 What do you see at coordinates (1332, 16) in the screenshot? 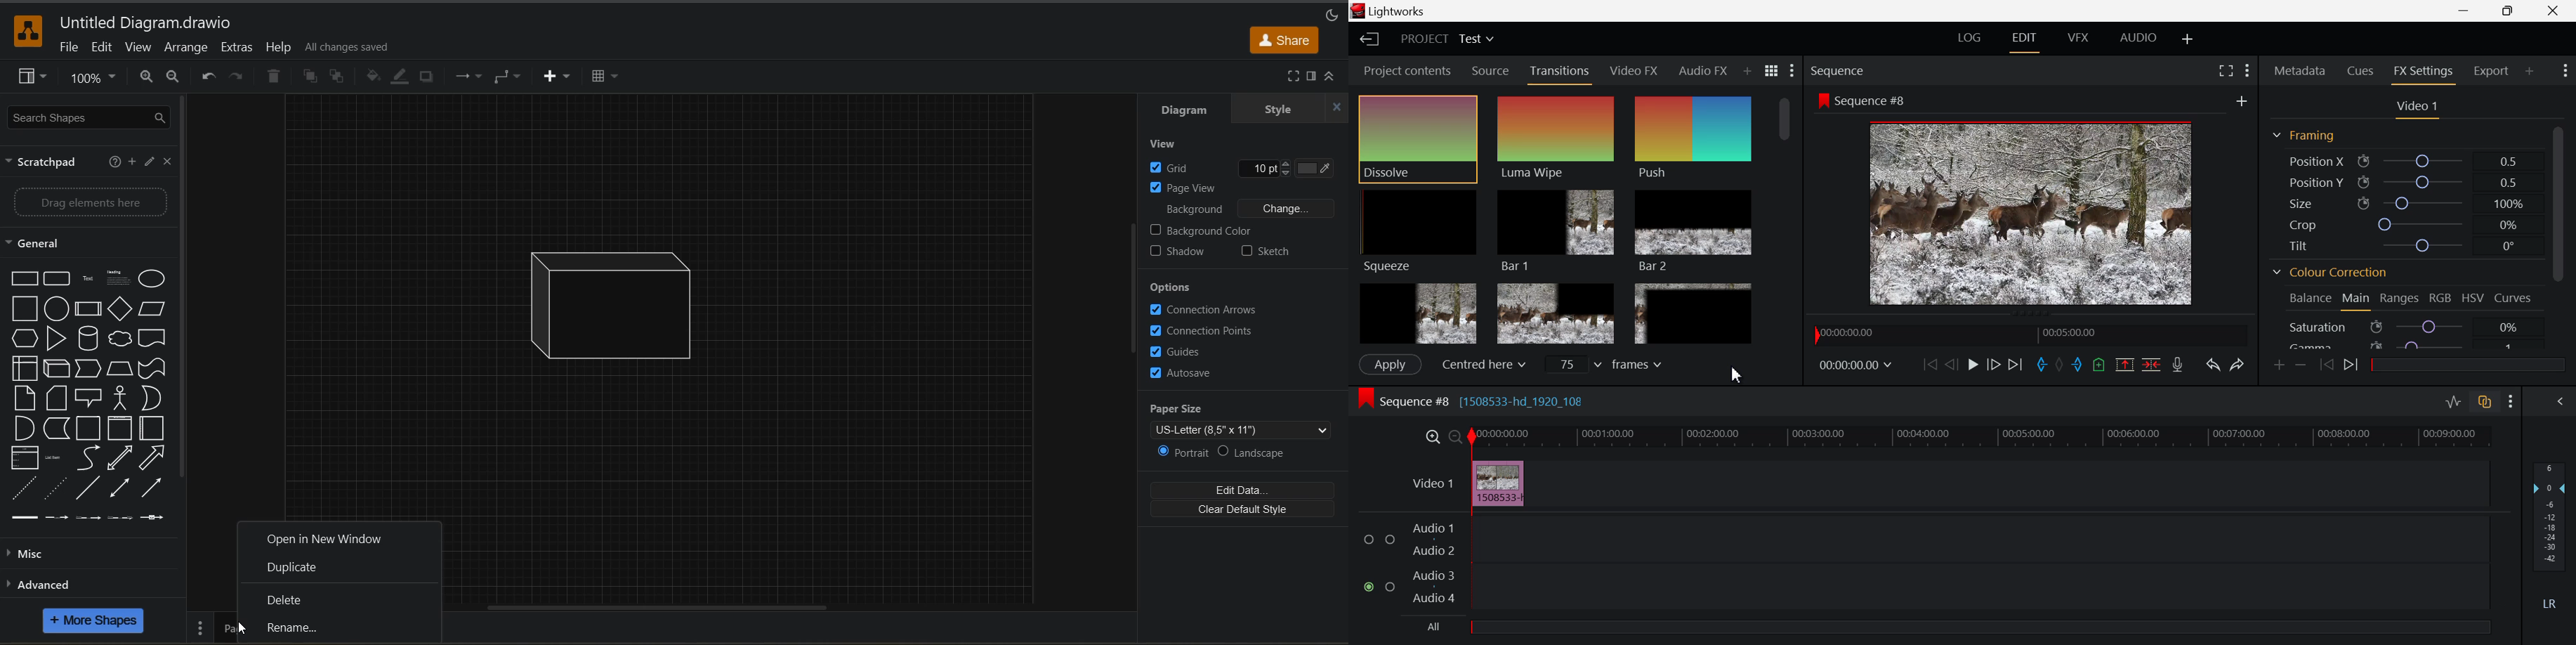
I see `appearance` at bounding box center [1332, 16].